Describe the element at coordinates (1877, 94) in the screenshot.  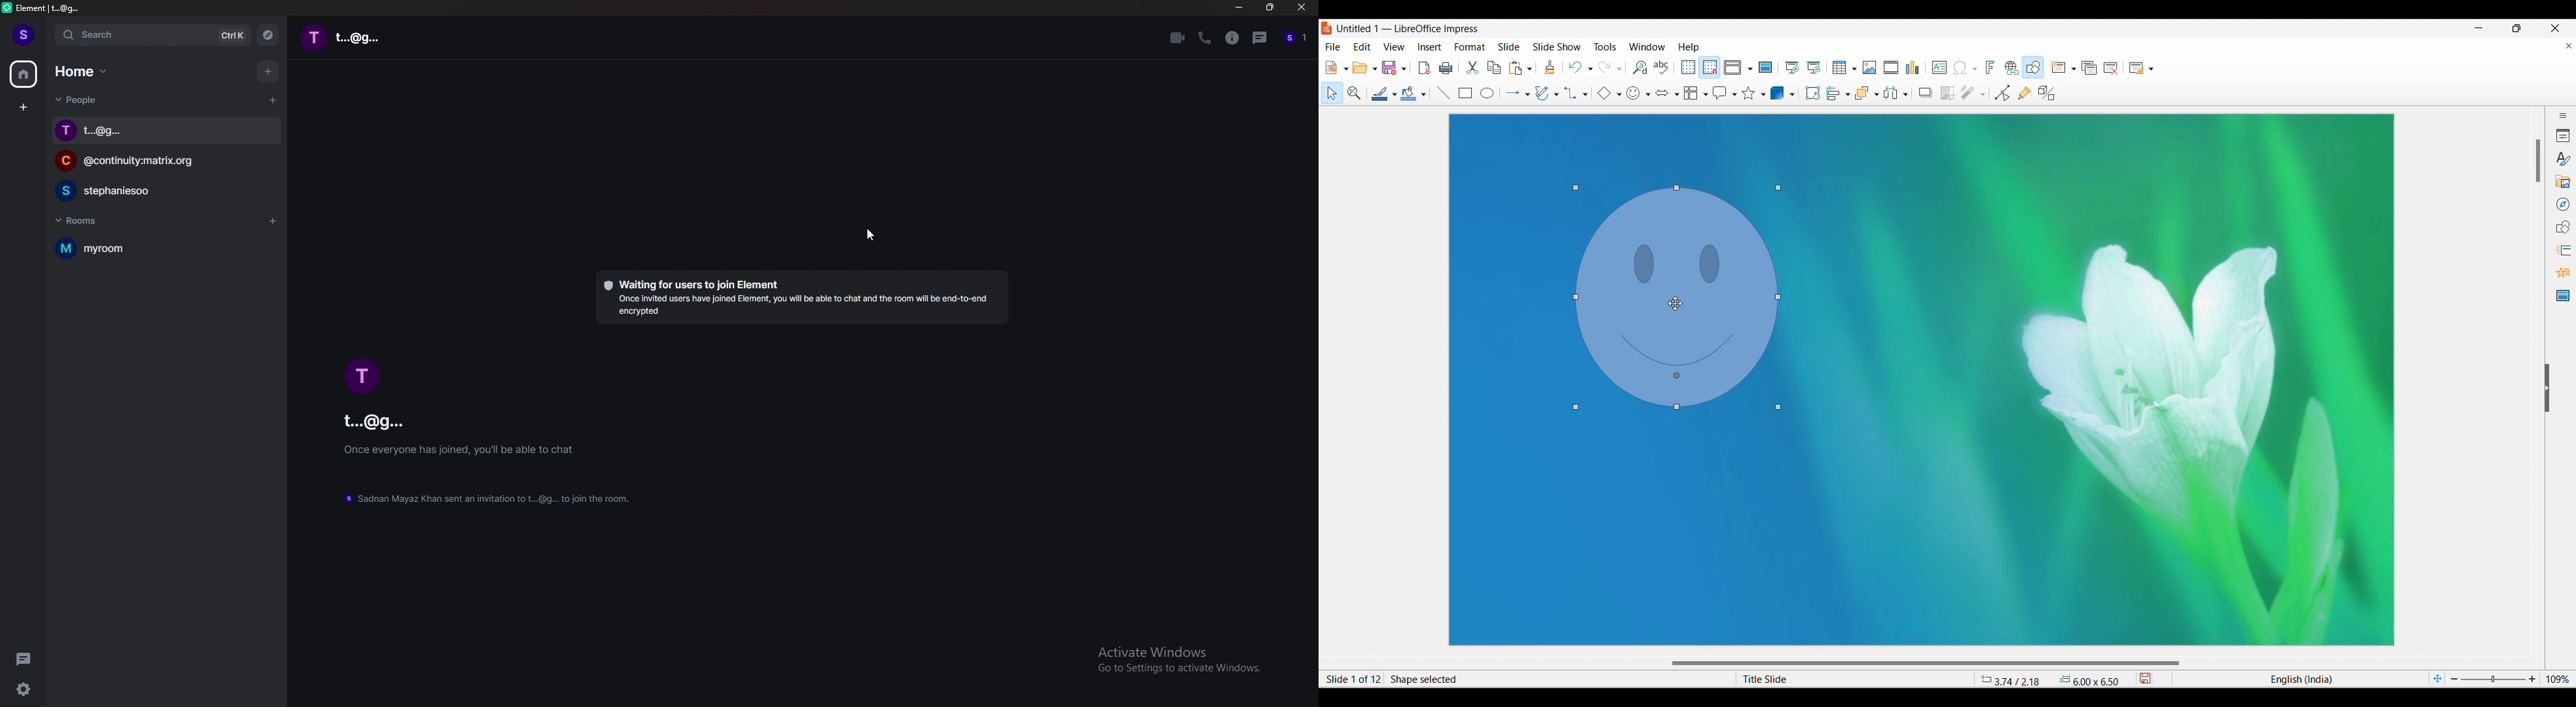
I see `Arrange options` at that location.